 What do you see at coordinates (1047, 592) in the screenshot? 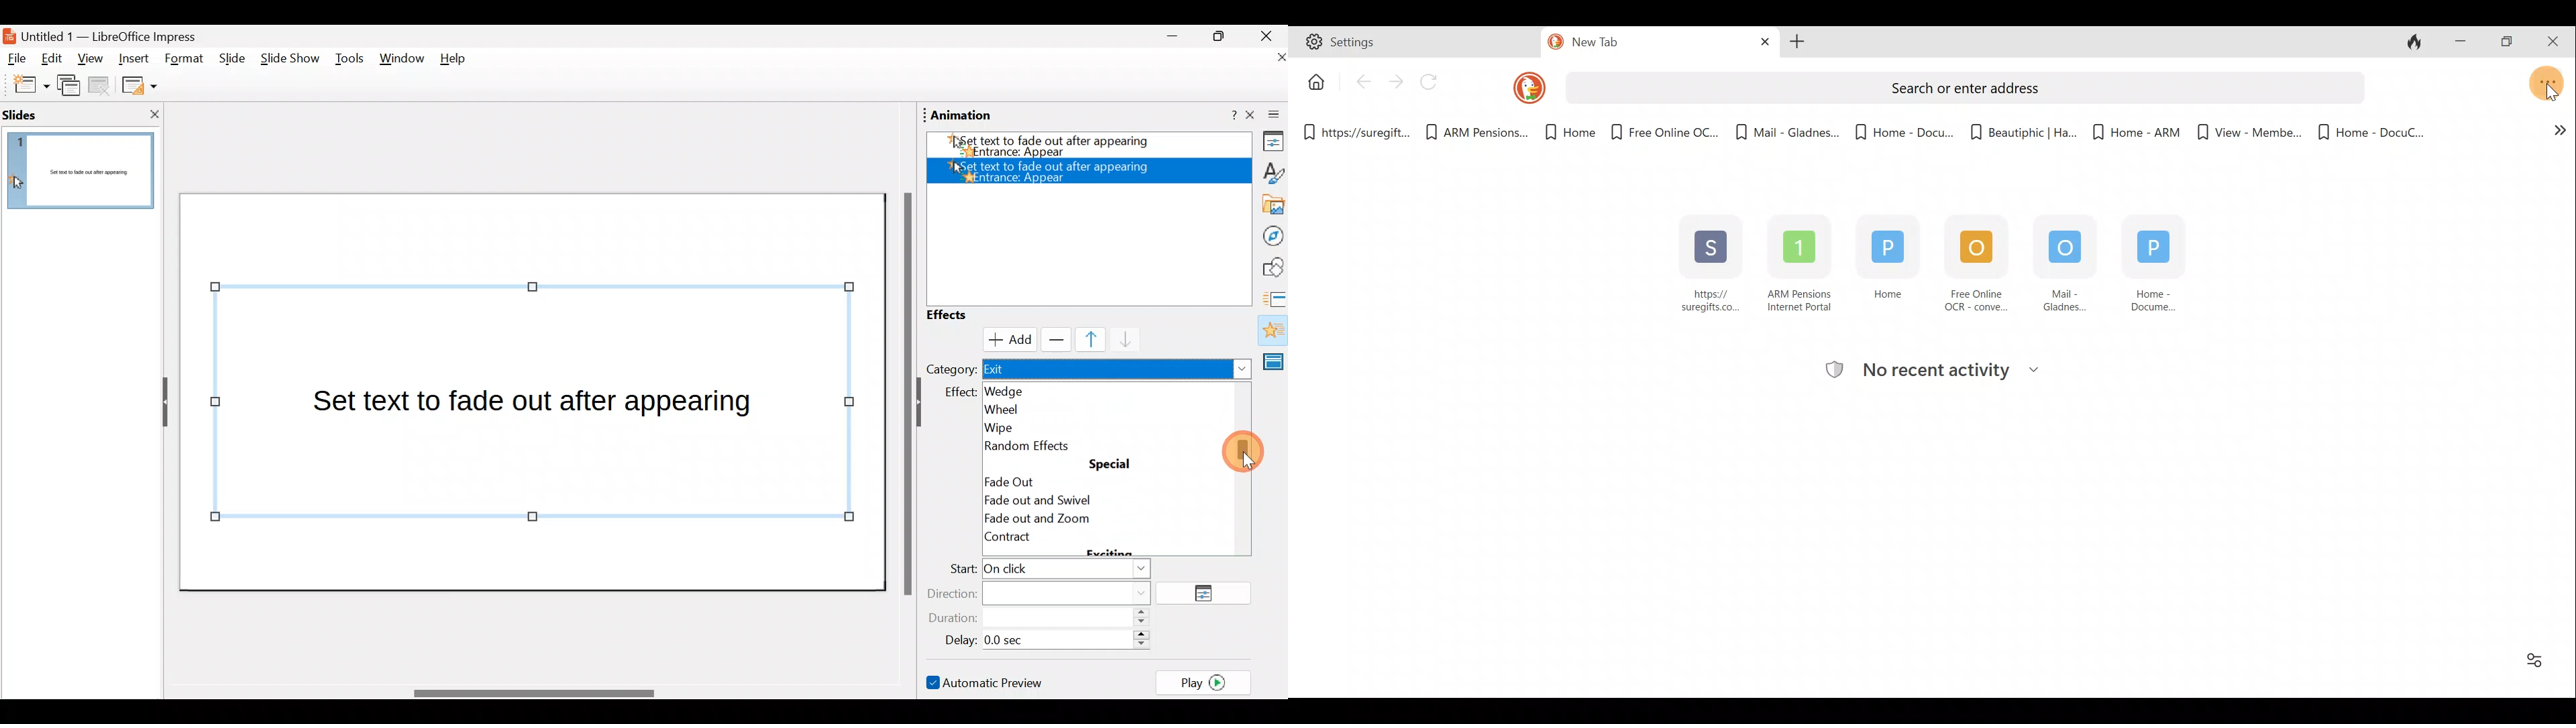
I see `Direction` at bounding box center [1047, 592].